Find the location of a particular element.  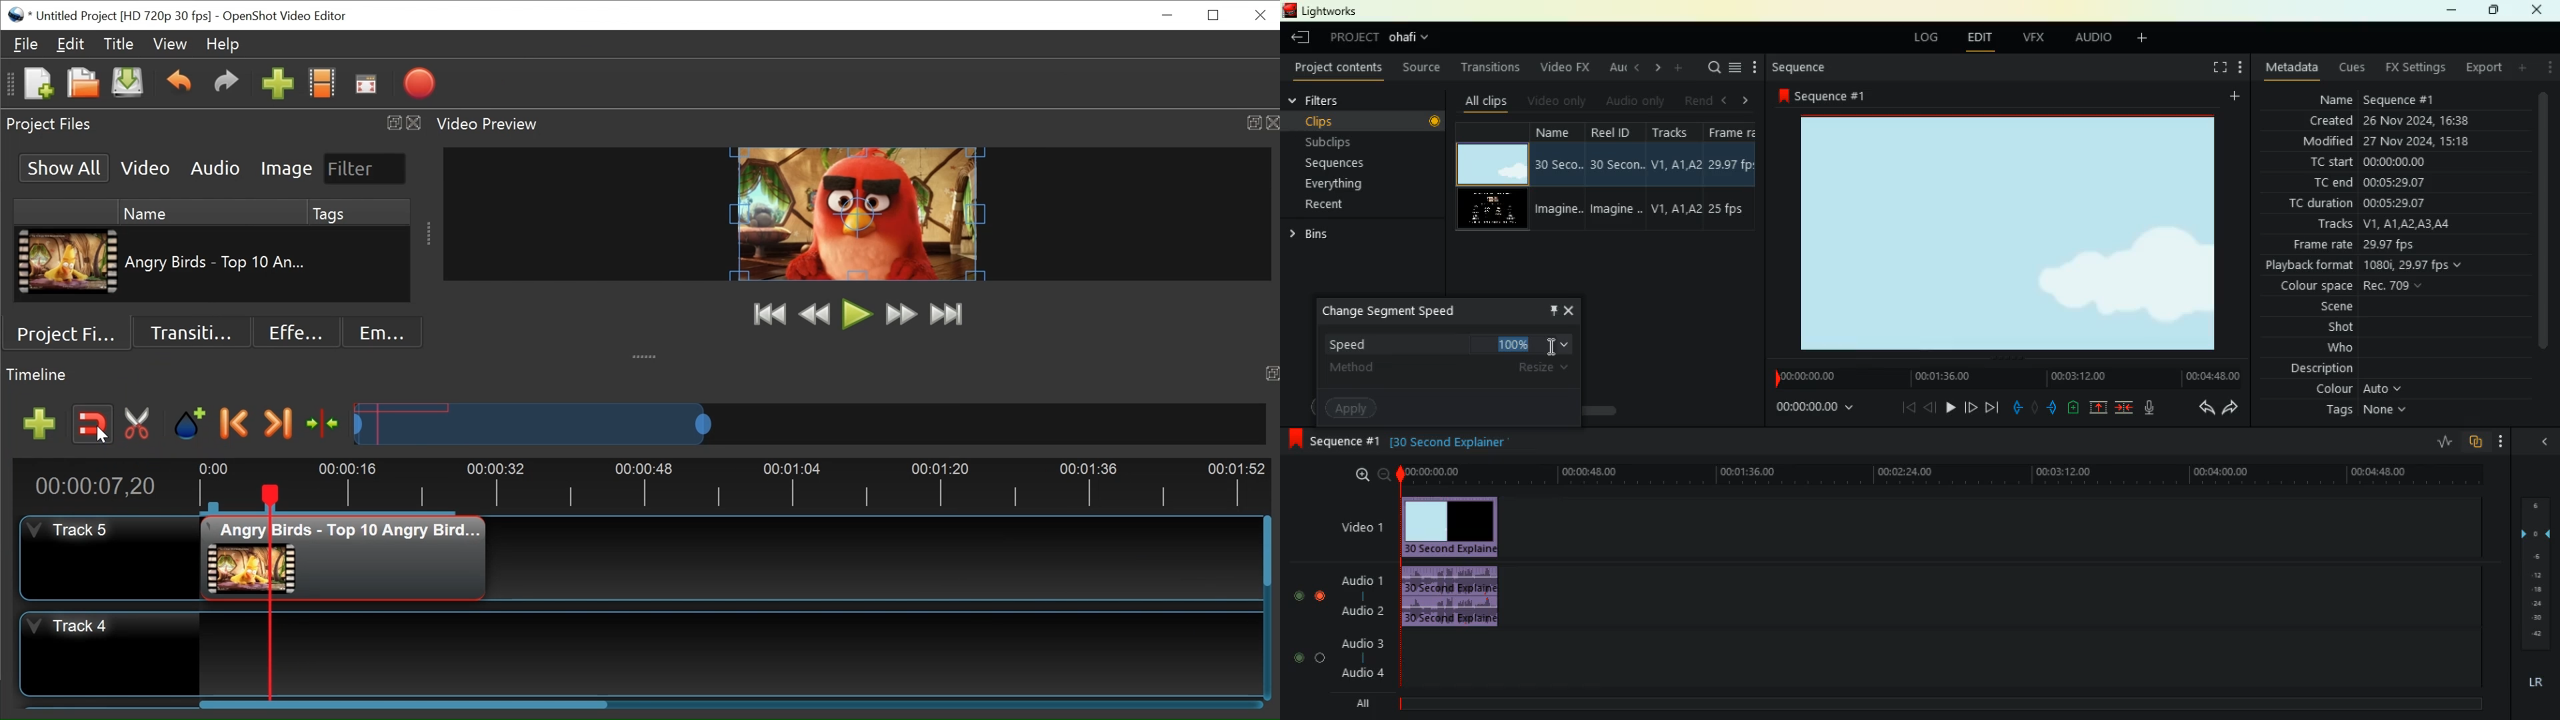

push is located at coordinates (2054, 408).